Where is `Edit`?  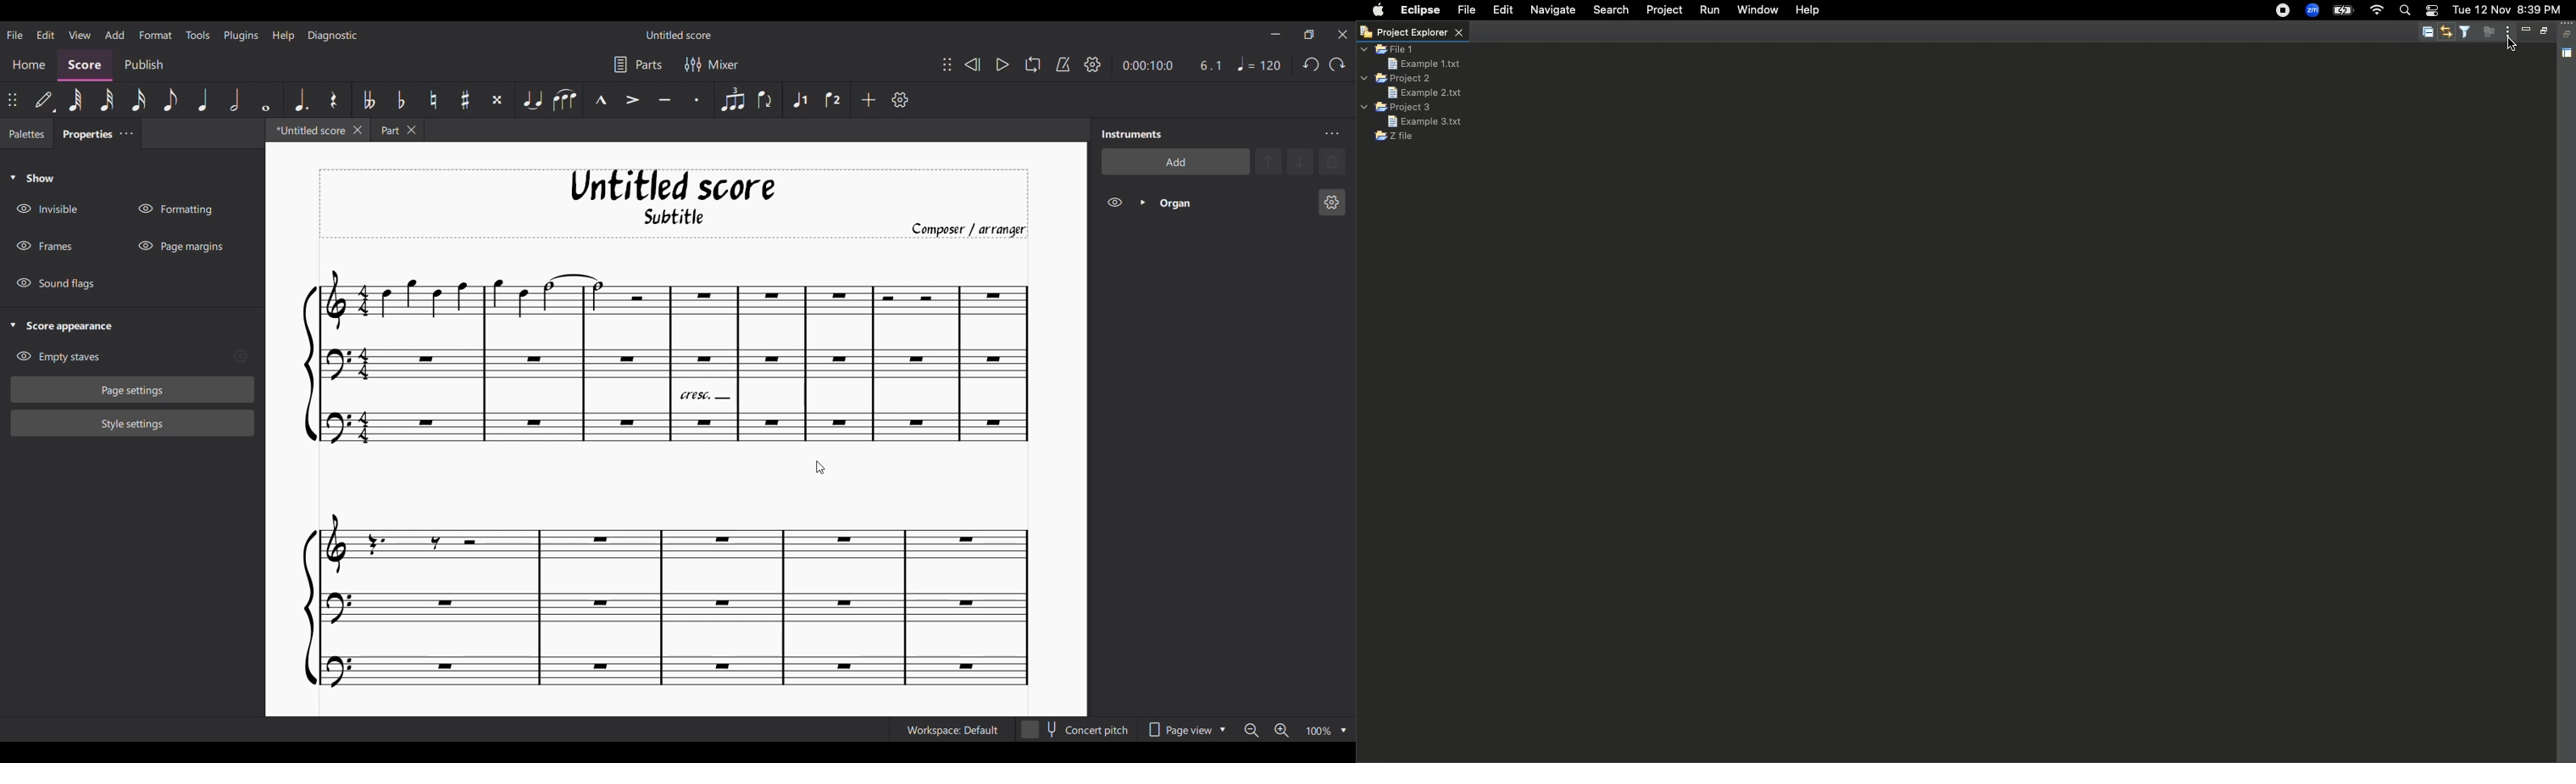
Edit is located at coordinates (1501, 9).